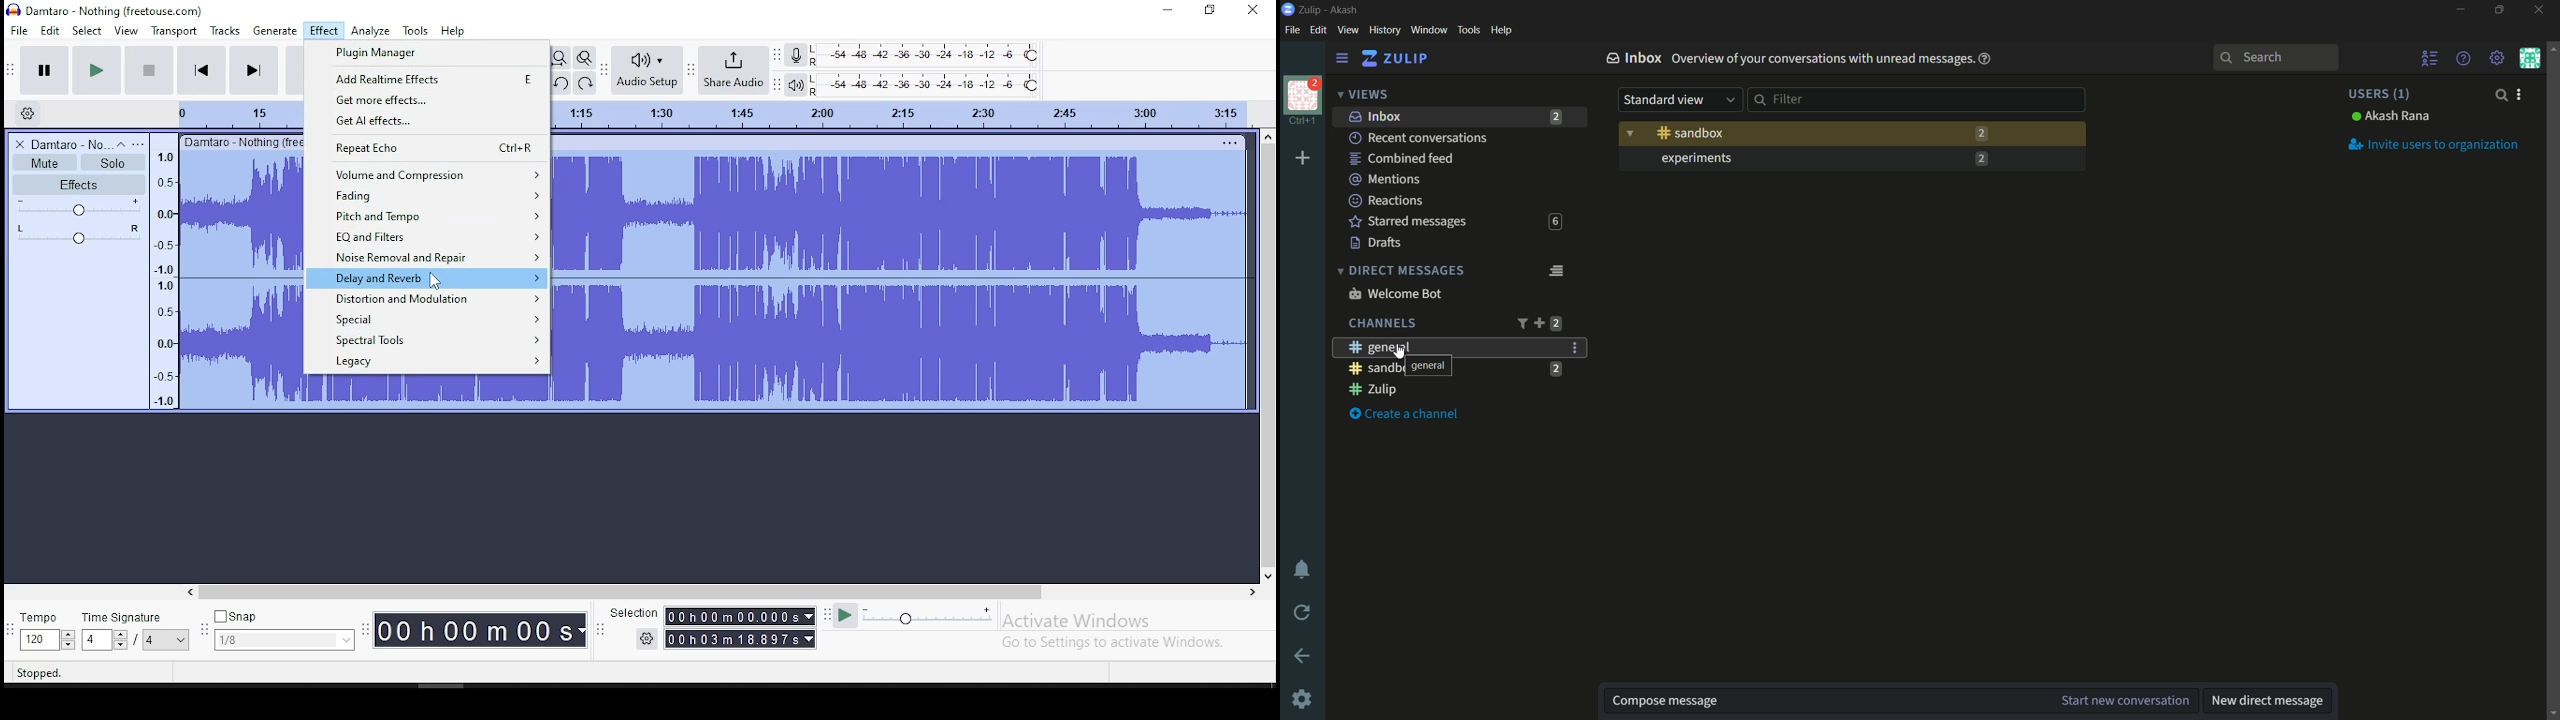 This screenshot has height=728, width=2576. What do you see at coordinates (1401, 159) in the screenshot?
I see `combined feed` at bounding box center [1401, 159].